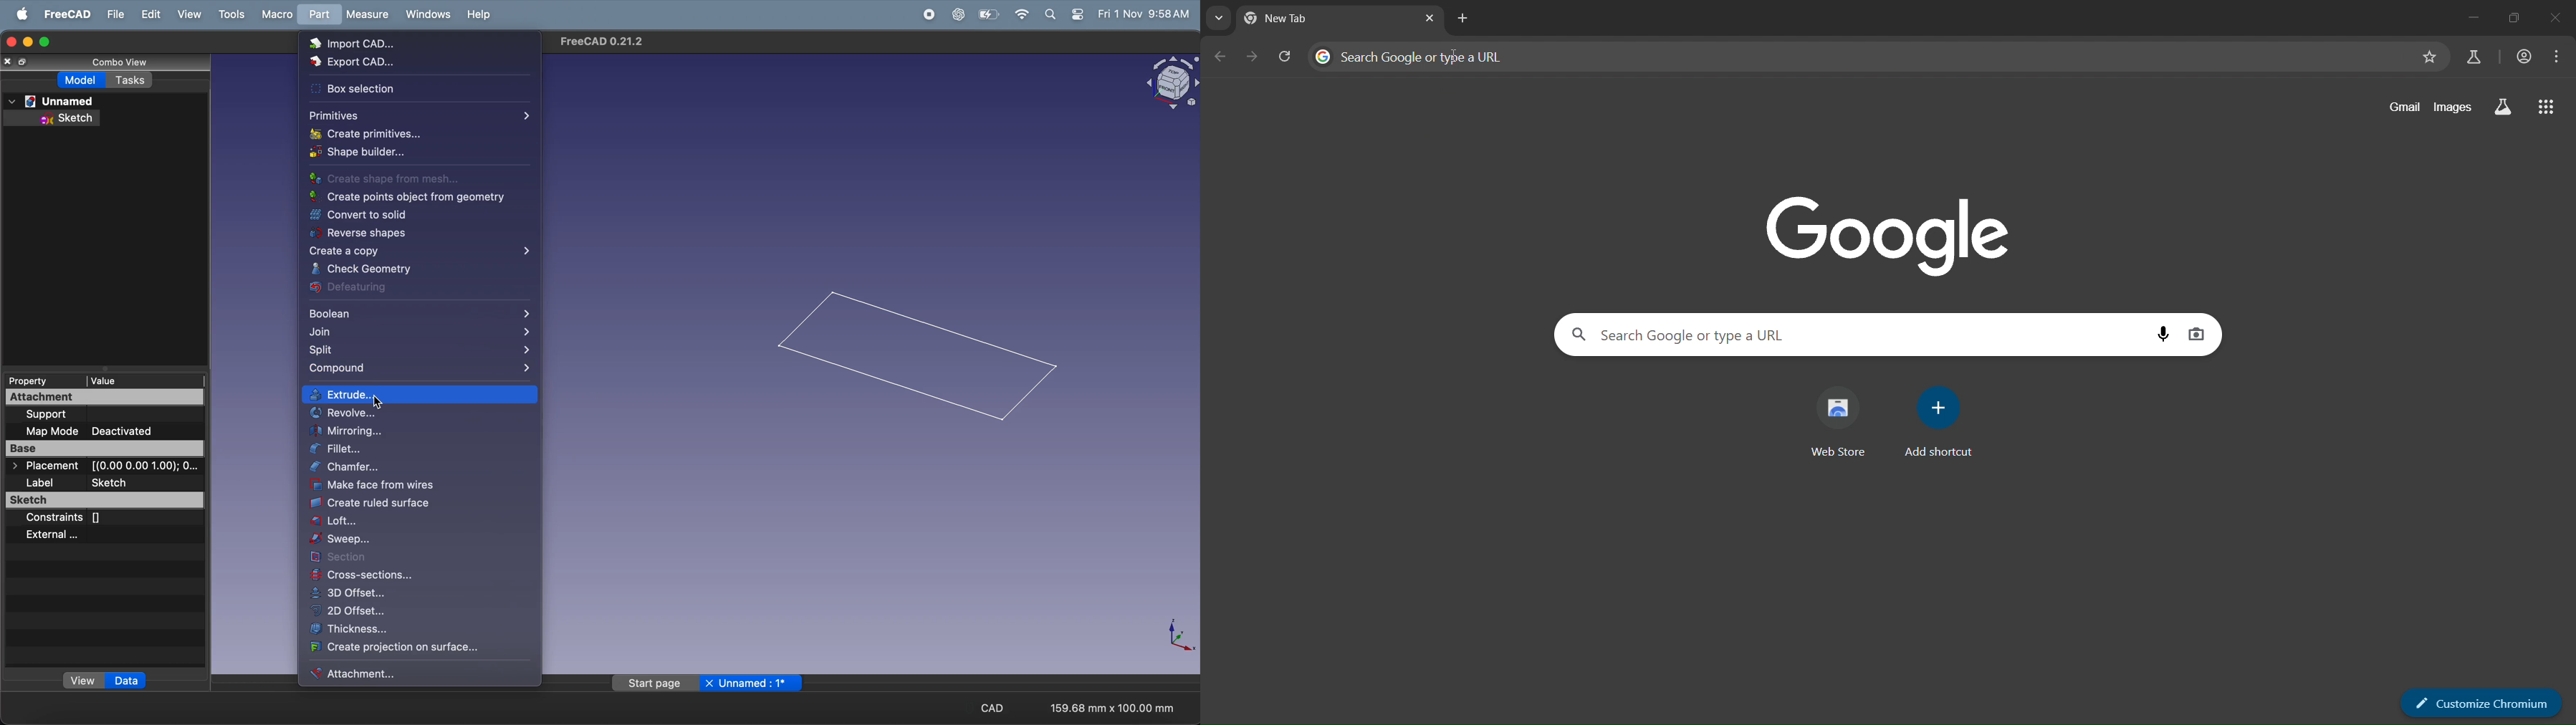  I want to click on Cursor, so click(383, 405).